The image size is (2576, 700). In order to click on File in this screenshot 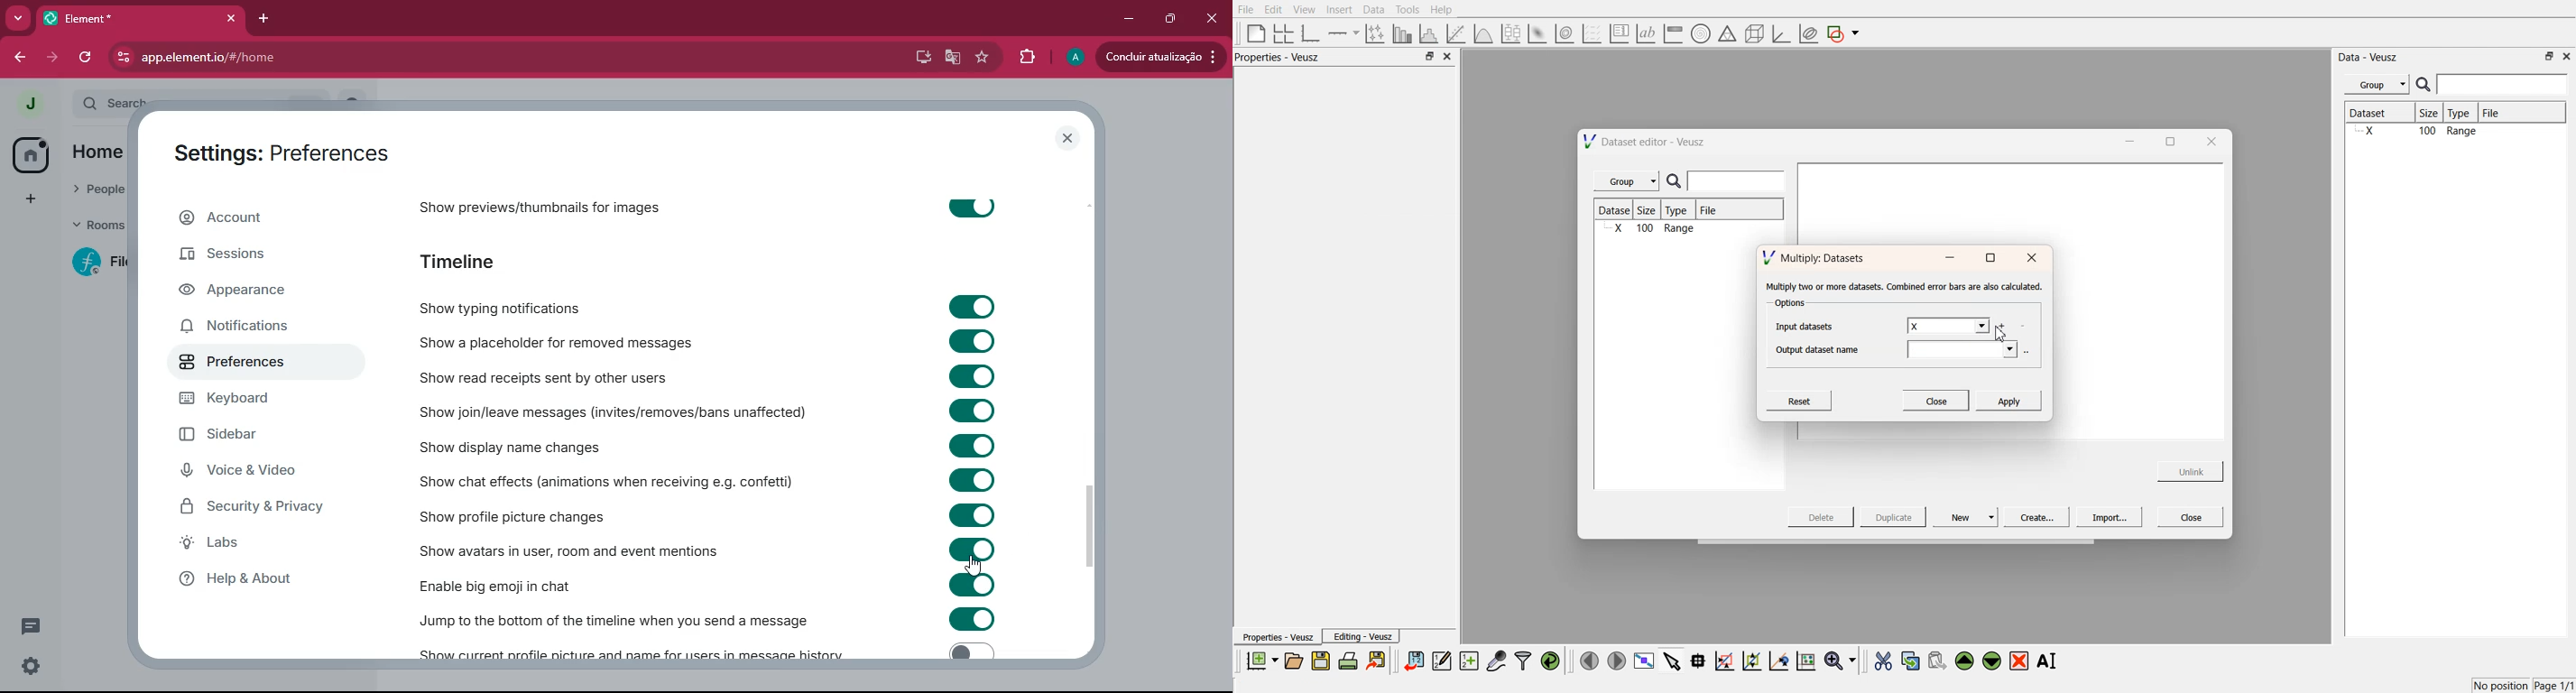, I will do `click(2504, 113)`.